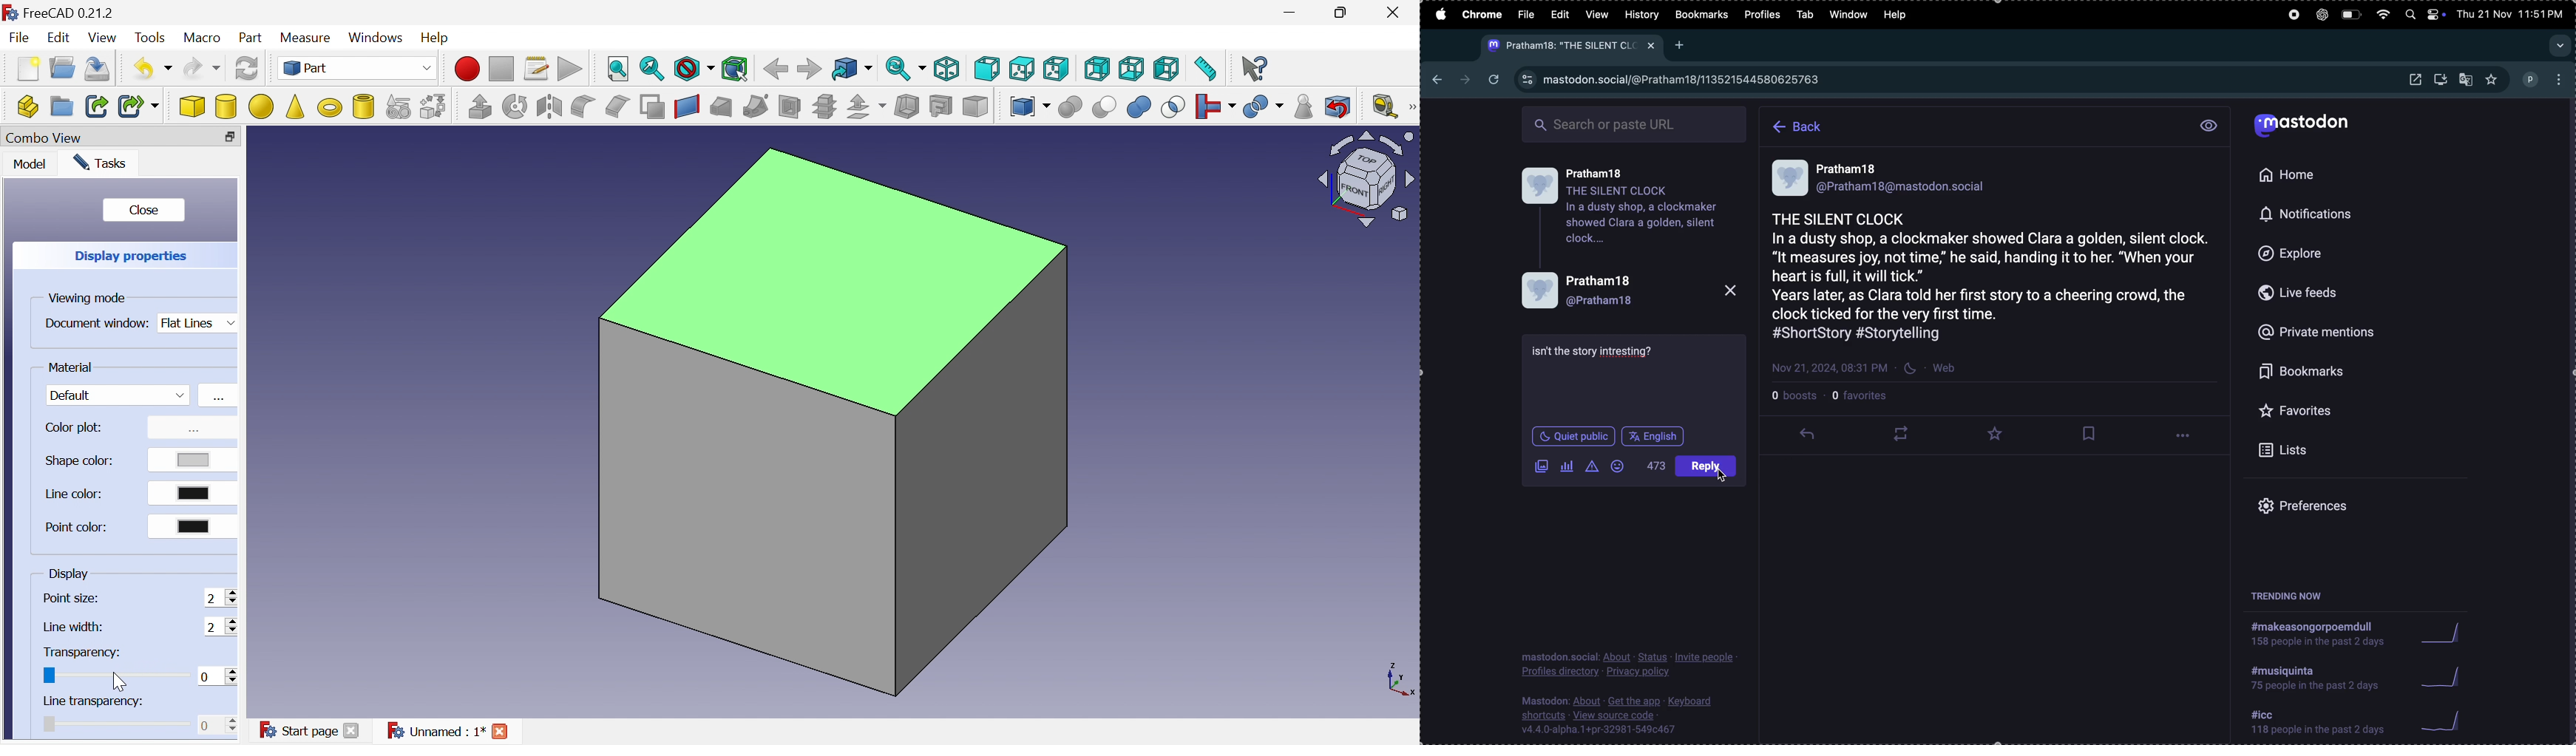  What do you see at coordinates (217, 724) in the screenshot?
I see `0` at bounding box center [217, 724].